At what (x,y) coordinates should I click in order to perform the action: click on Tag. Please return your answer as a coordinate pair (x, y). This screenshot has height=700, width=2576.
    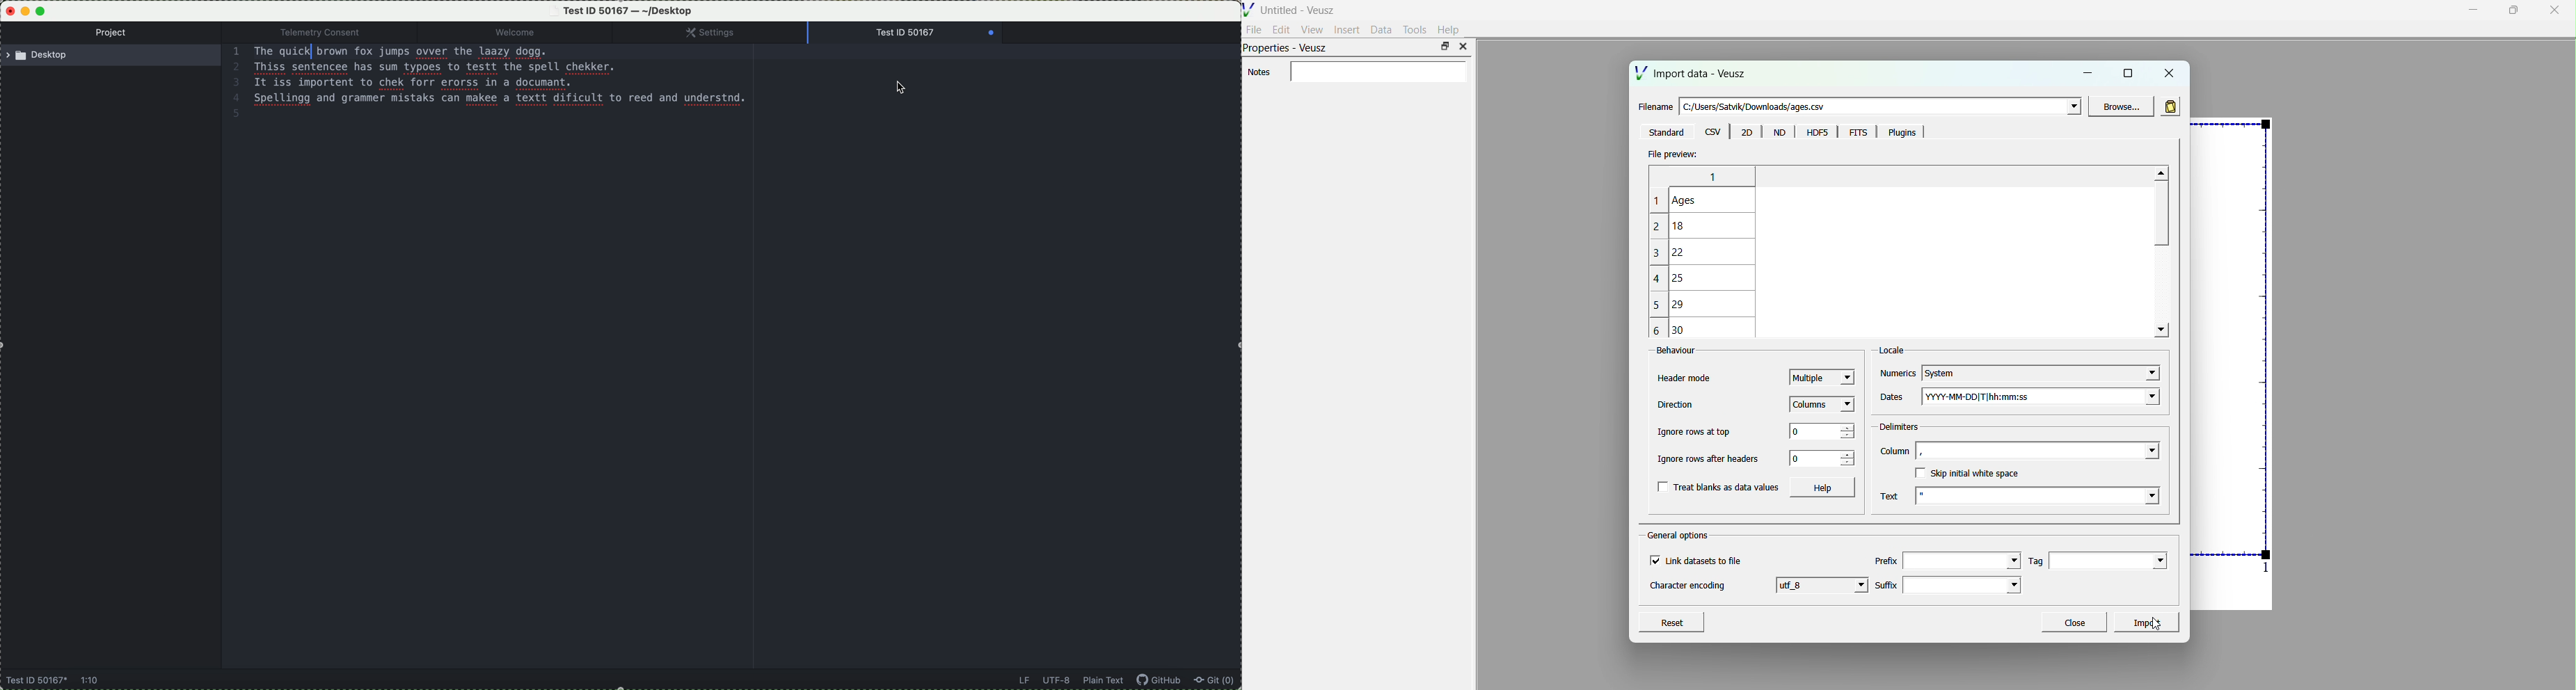
    Looking at the image, I should click on (2037, 561).